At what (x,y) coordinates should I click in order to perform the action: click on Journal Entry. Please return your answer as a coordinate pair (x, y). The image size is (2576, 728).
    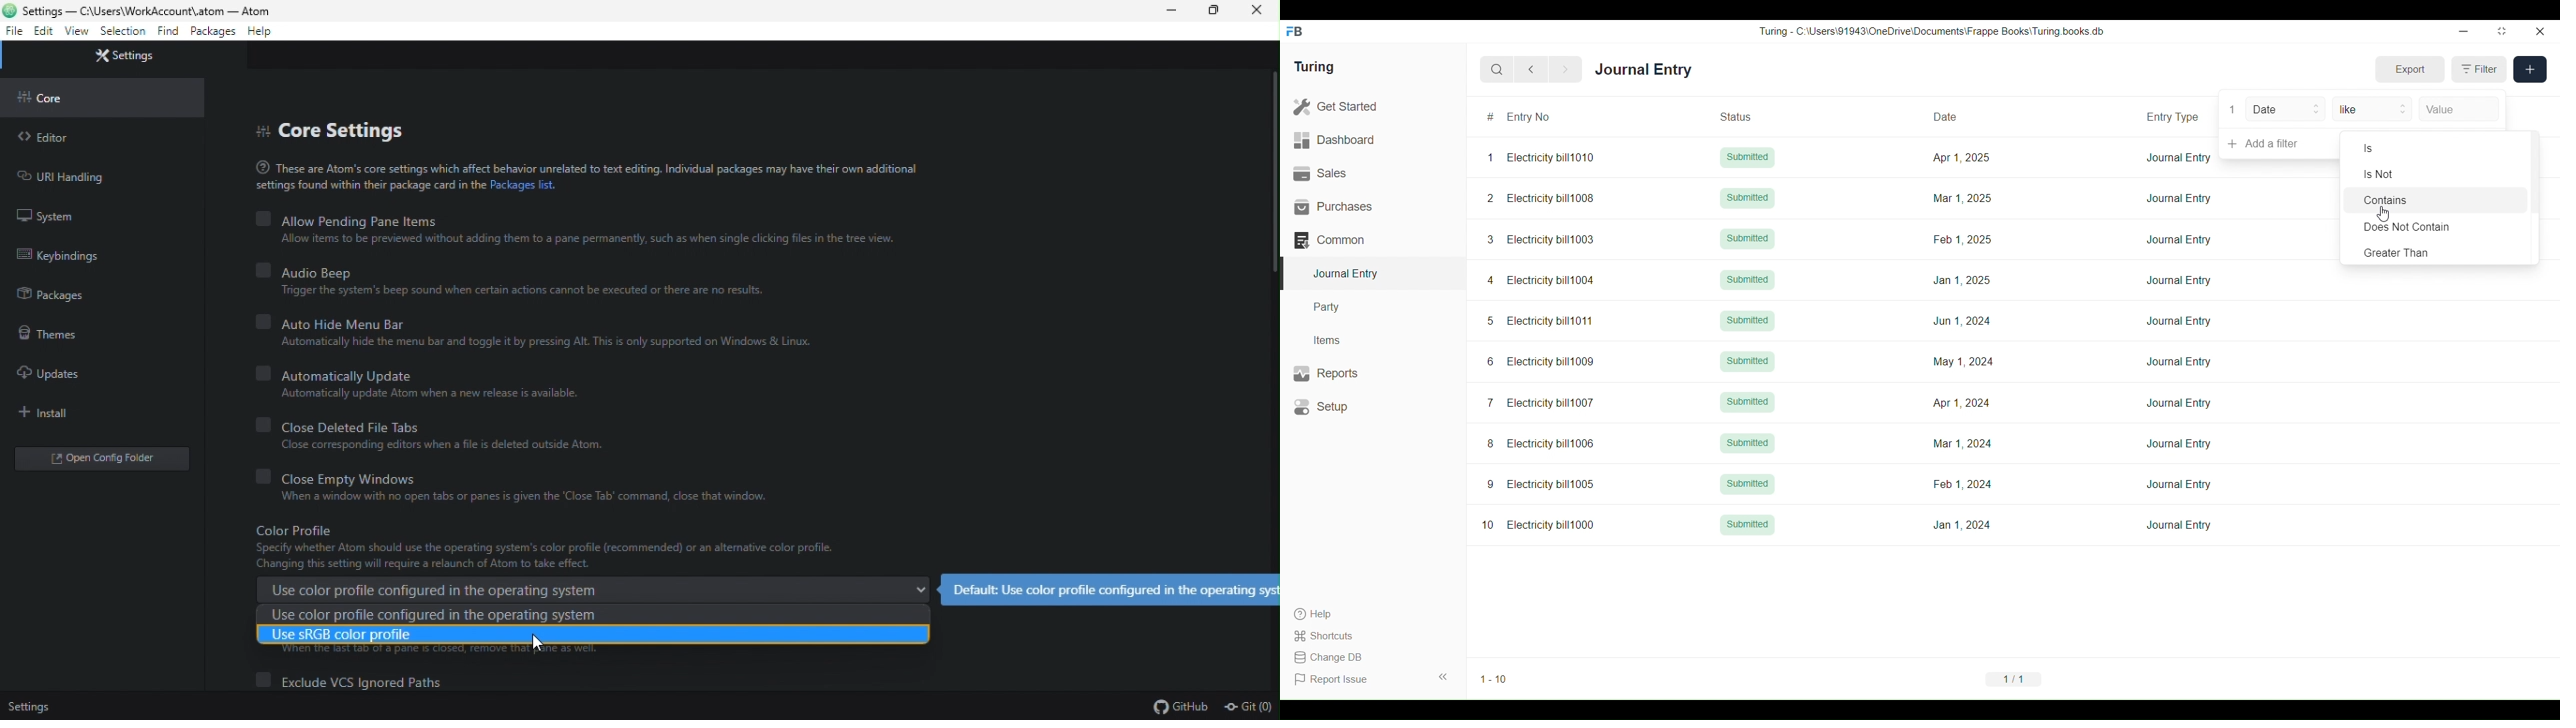
    Looking at the image, I should click on (2179, 321).